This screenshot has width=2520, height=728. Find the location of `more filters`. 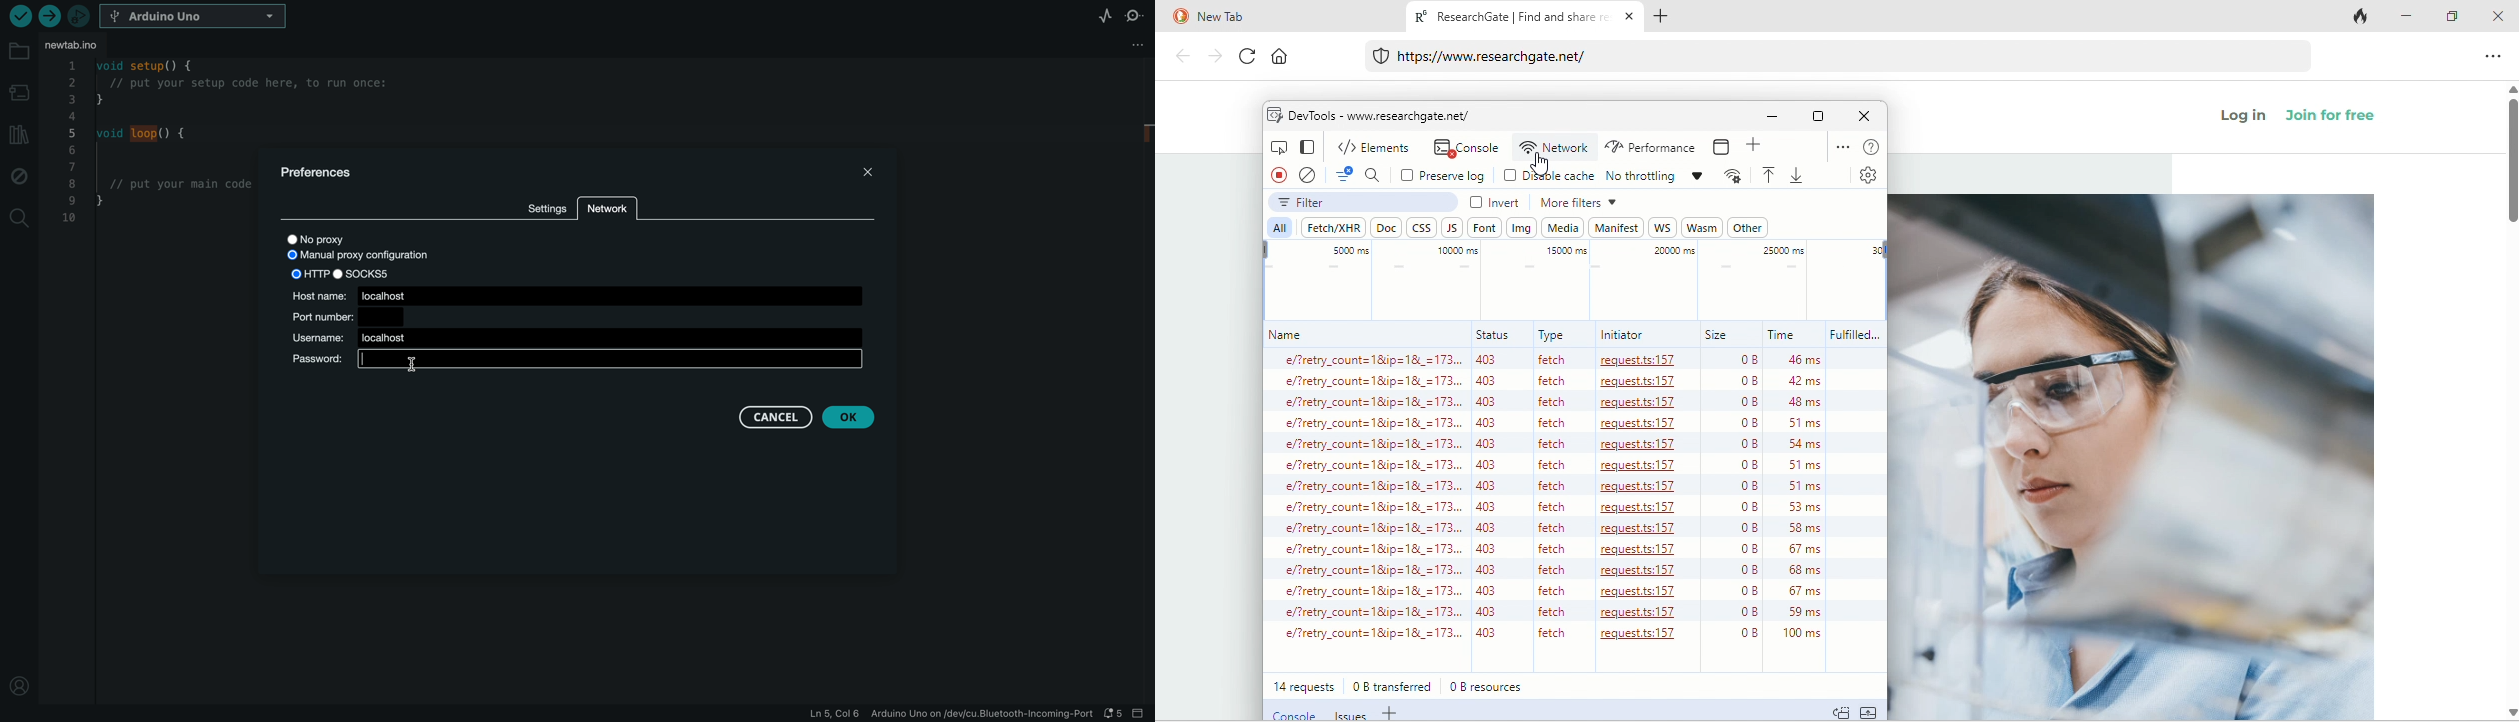

more filters is located at coordinates (1577, 202).